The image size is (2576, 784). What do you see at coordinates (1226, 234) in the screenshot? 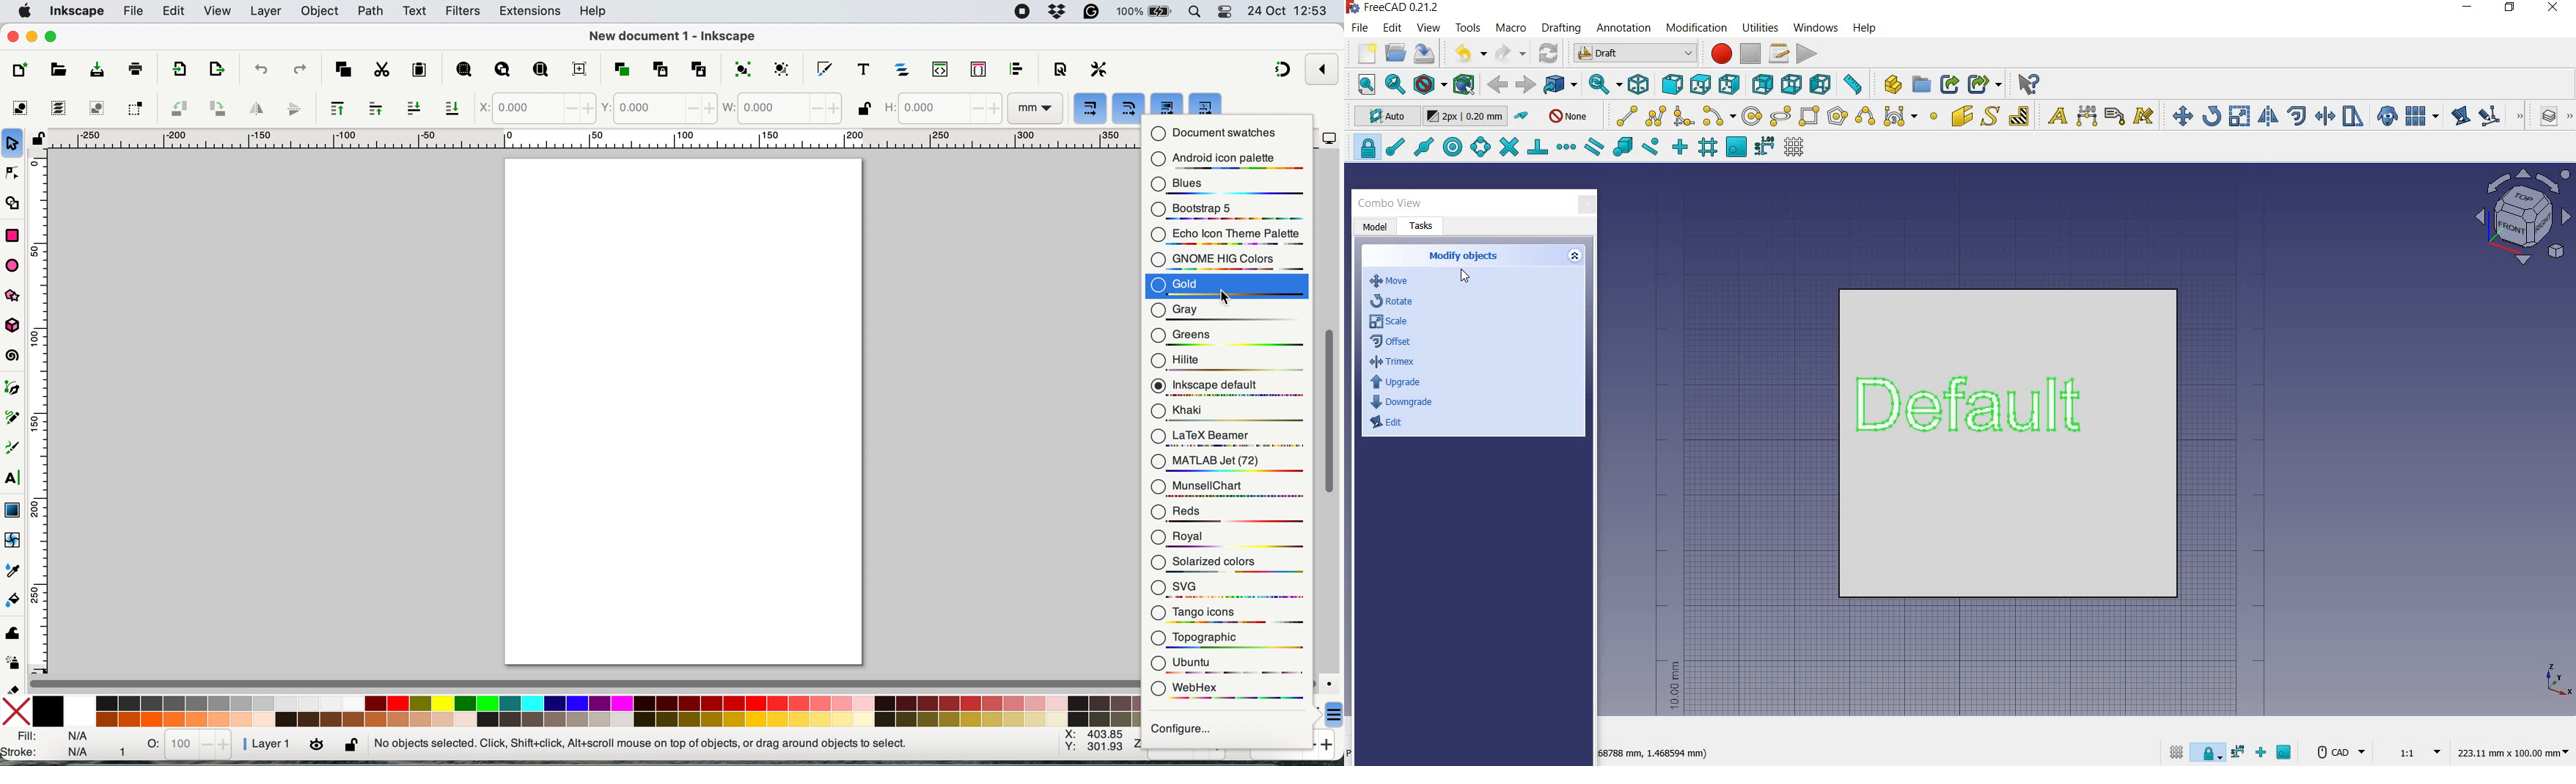
I see `echo icon theme palaette` at bounding box center [1226, 234].